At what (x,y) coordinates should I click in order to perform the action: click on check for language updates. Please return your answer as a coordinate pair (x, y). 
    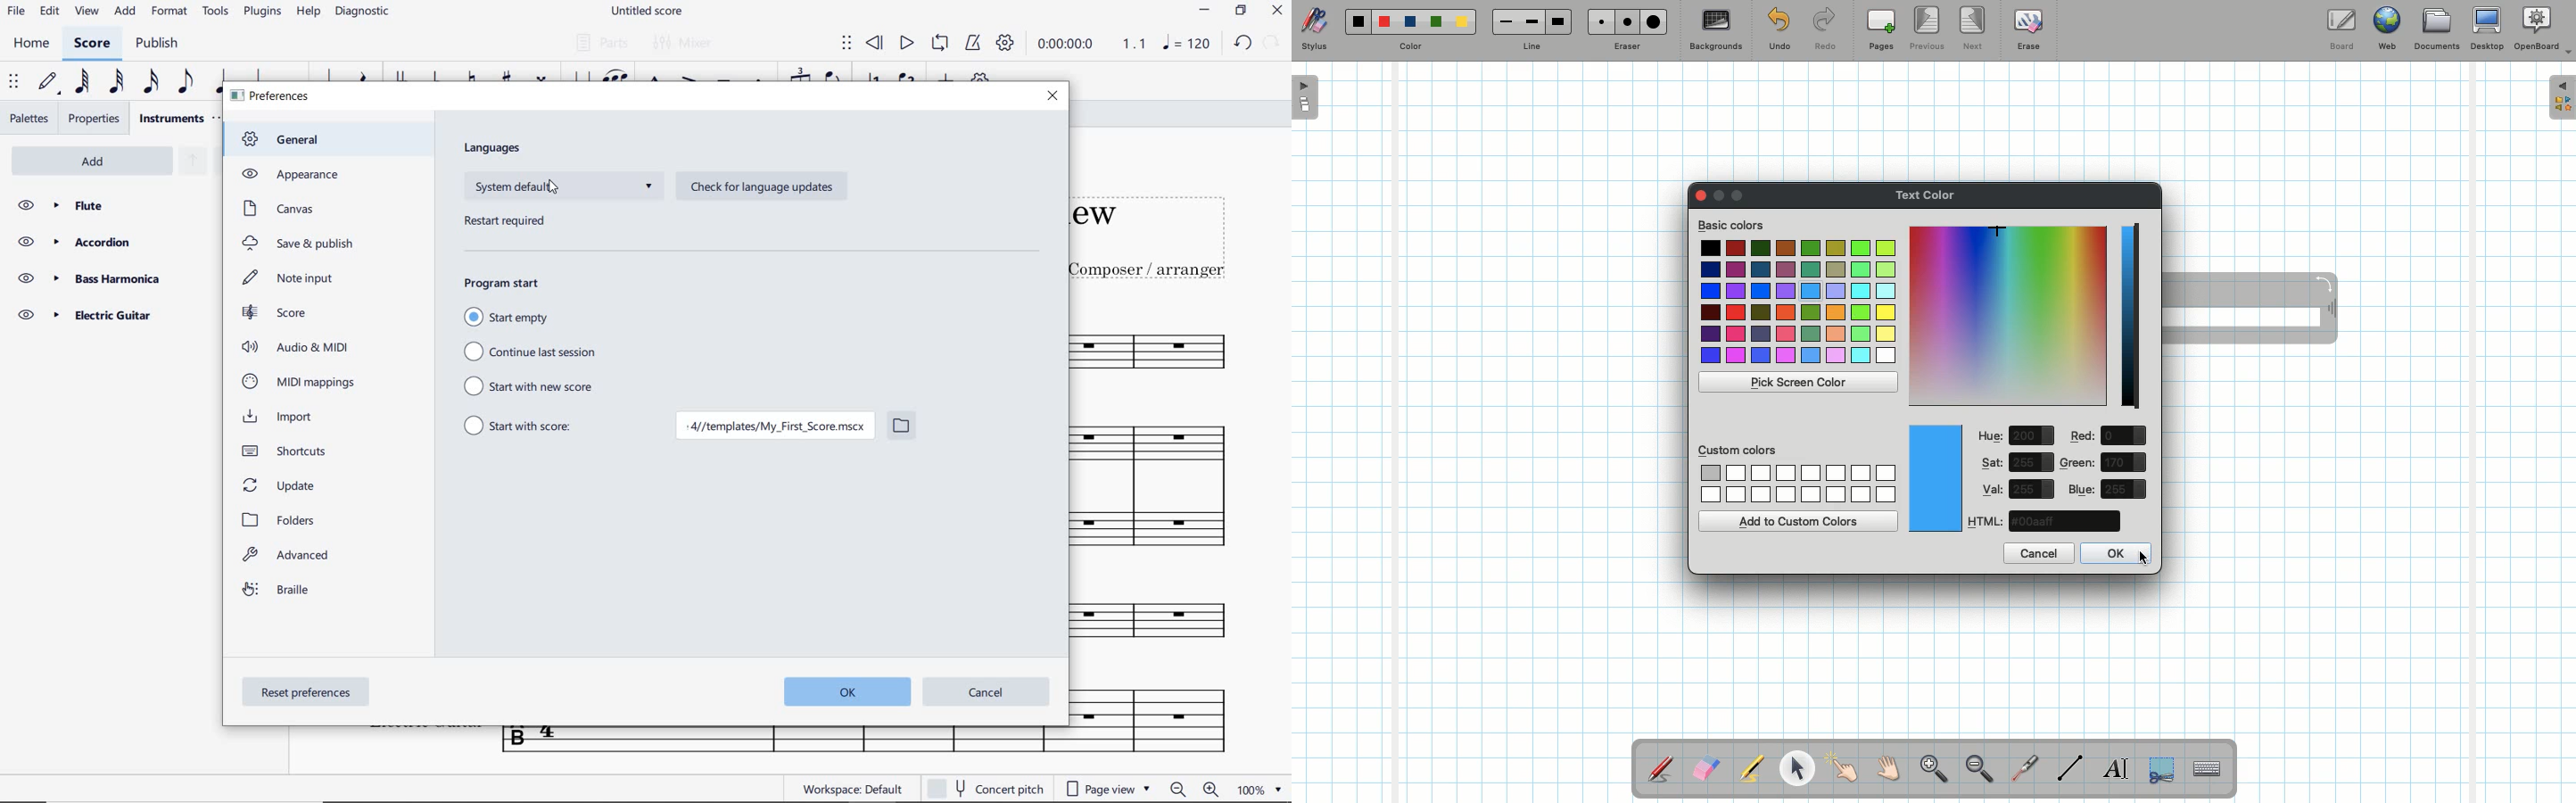
    Looking at the image, I should click on (758, 188).